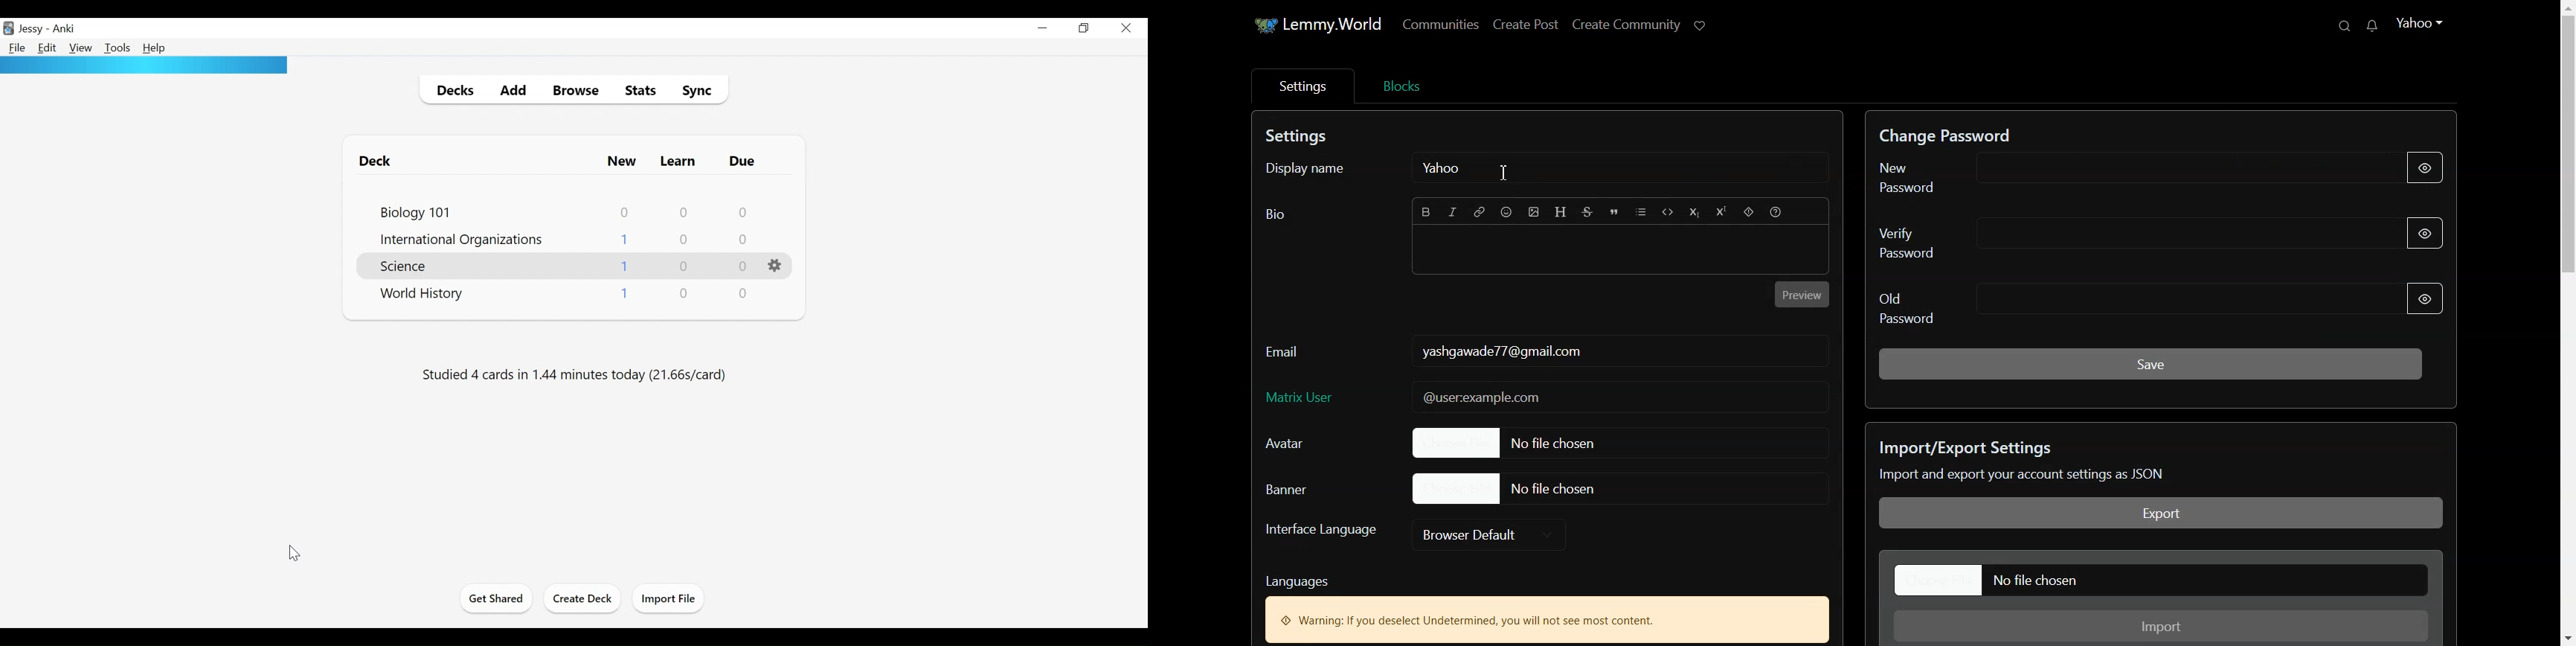  Describe the element at coordinates (2104, 173) in the screenshot. I see `New Password` at that location.